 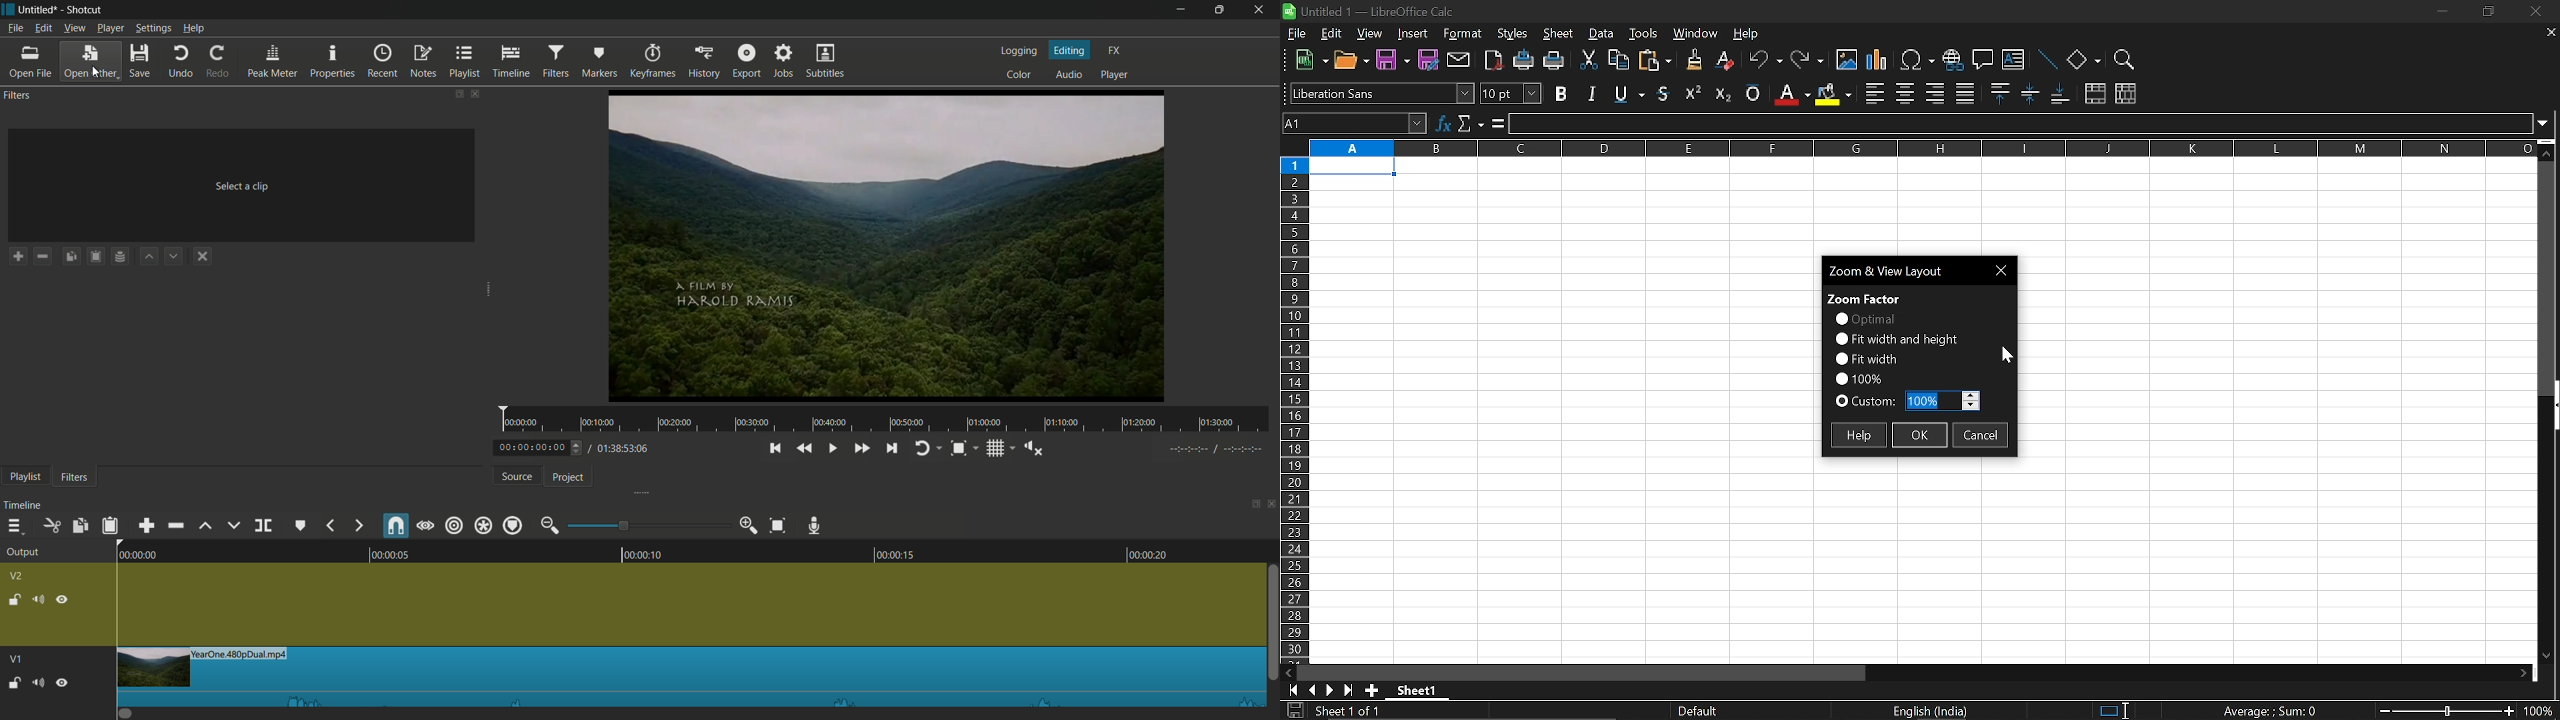 I want to click on edit menu, so click(x=43, y=28).